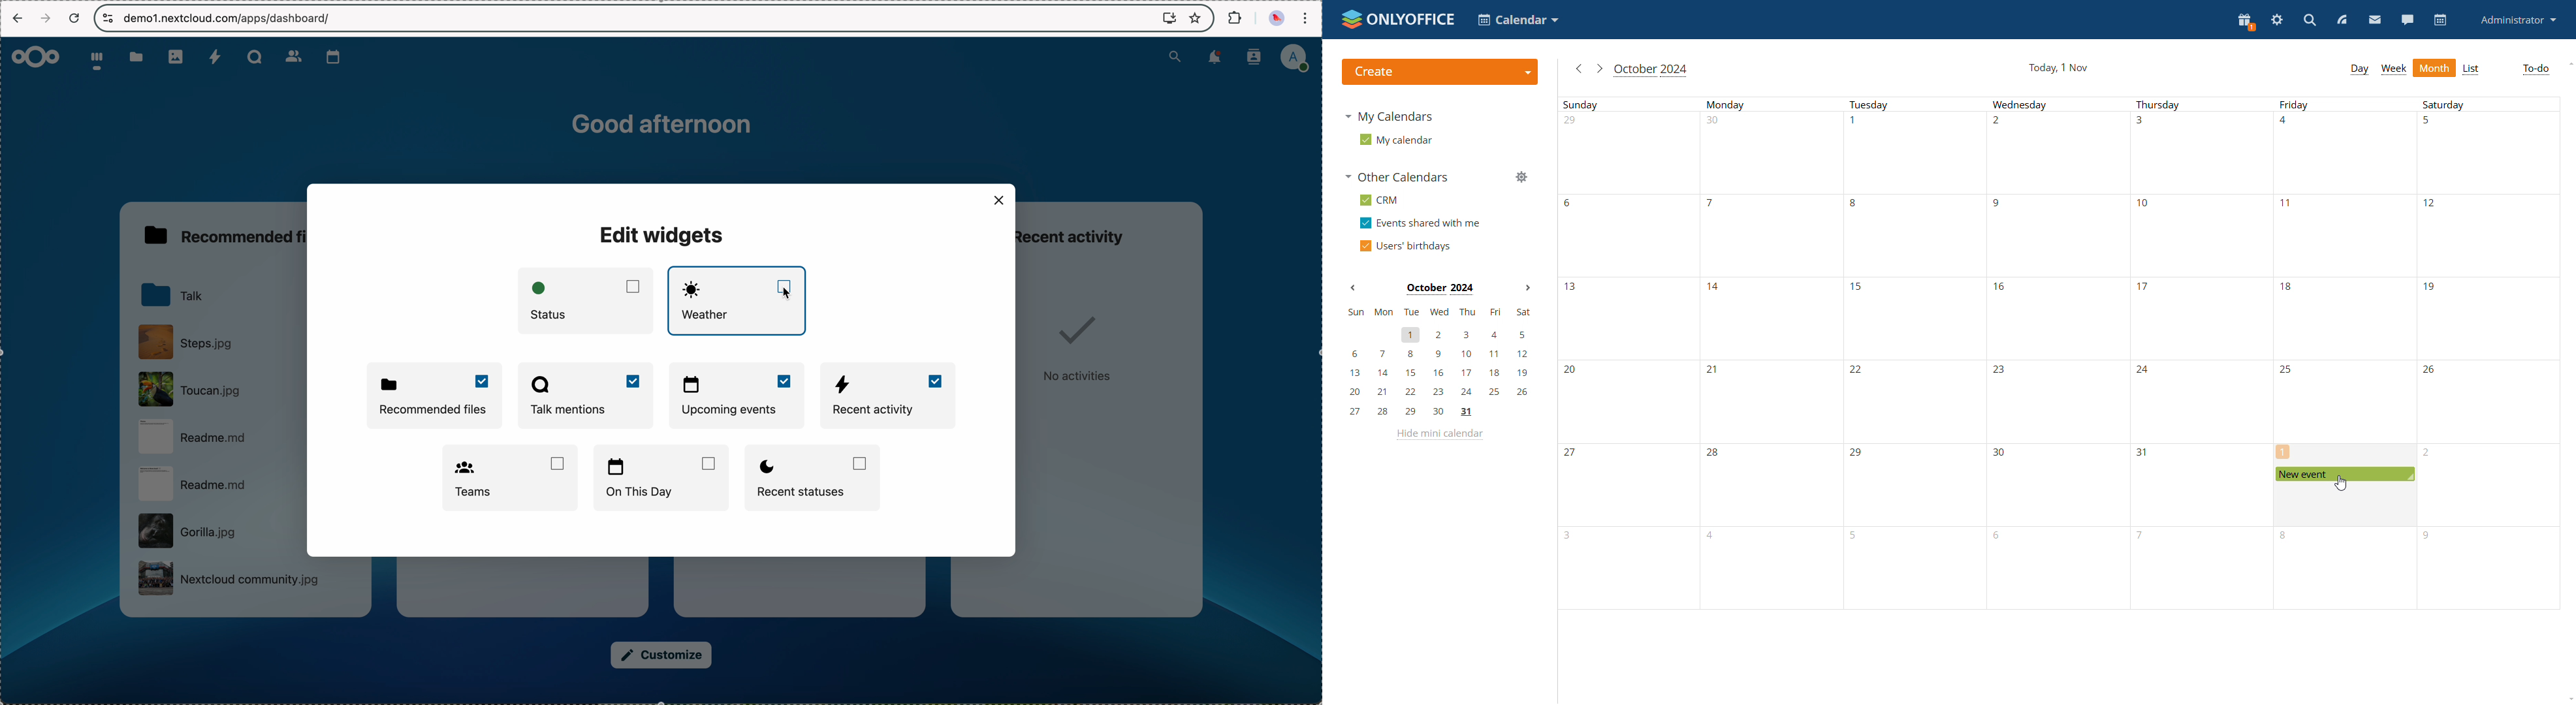 This screenshot has height=728, width=2576. Describe the element at coordinates (220, 486) in the screenshot. I see `file` at that location.